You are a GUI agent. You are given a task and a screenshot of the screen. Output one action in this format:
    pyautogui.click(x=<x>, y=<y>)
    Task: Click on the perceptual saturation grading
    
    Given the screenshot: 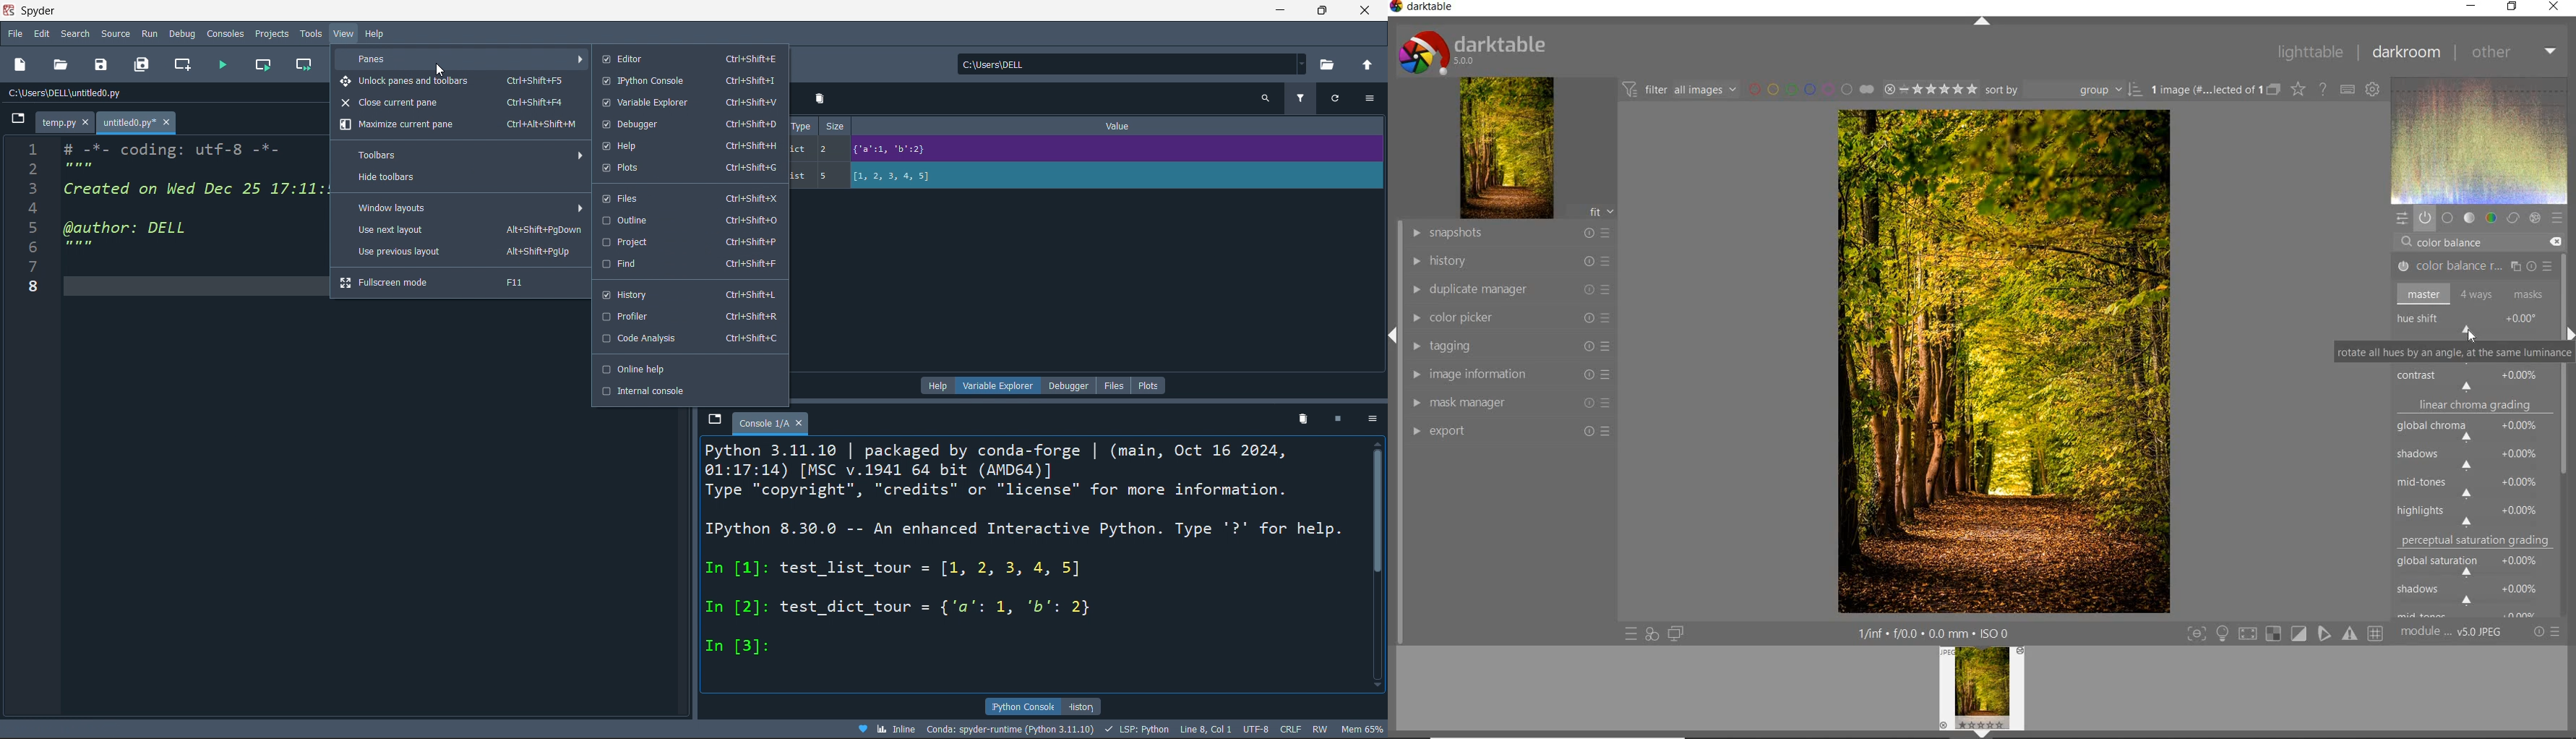 What is the action you would take?
    pyautogui.click(x=2478, y=541)
    